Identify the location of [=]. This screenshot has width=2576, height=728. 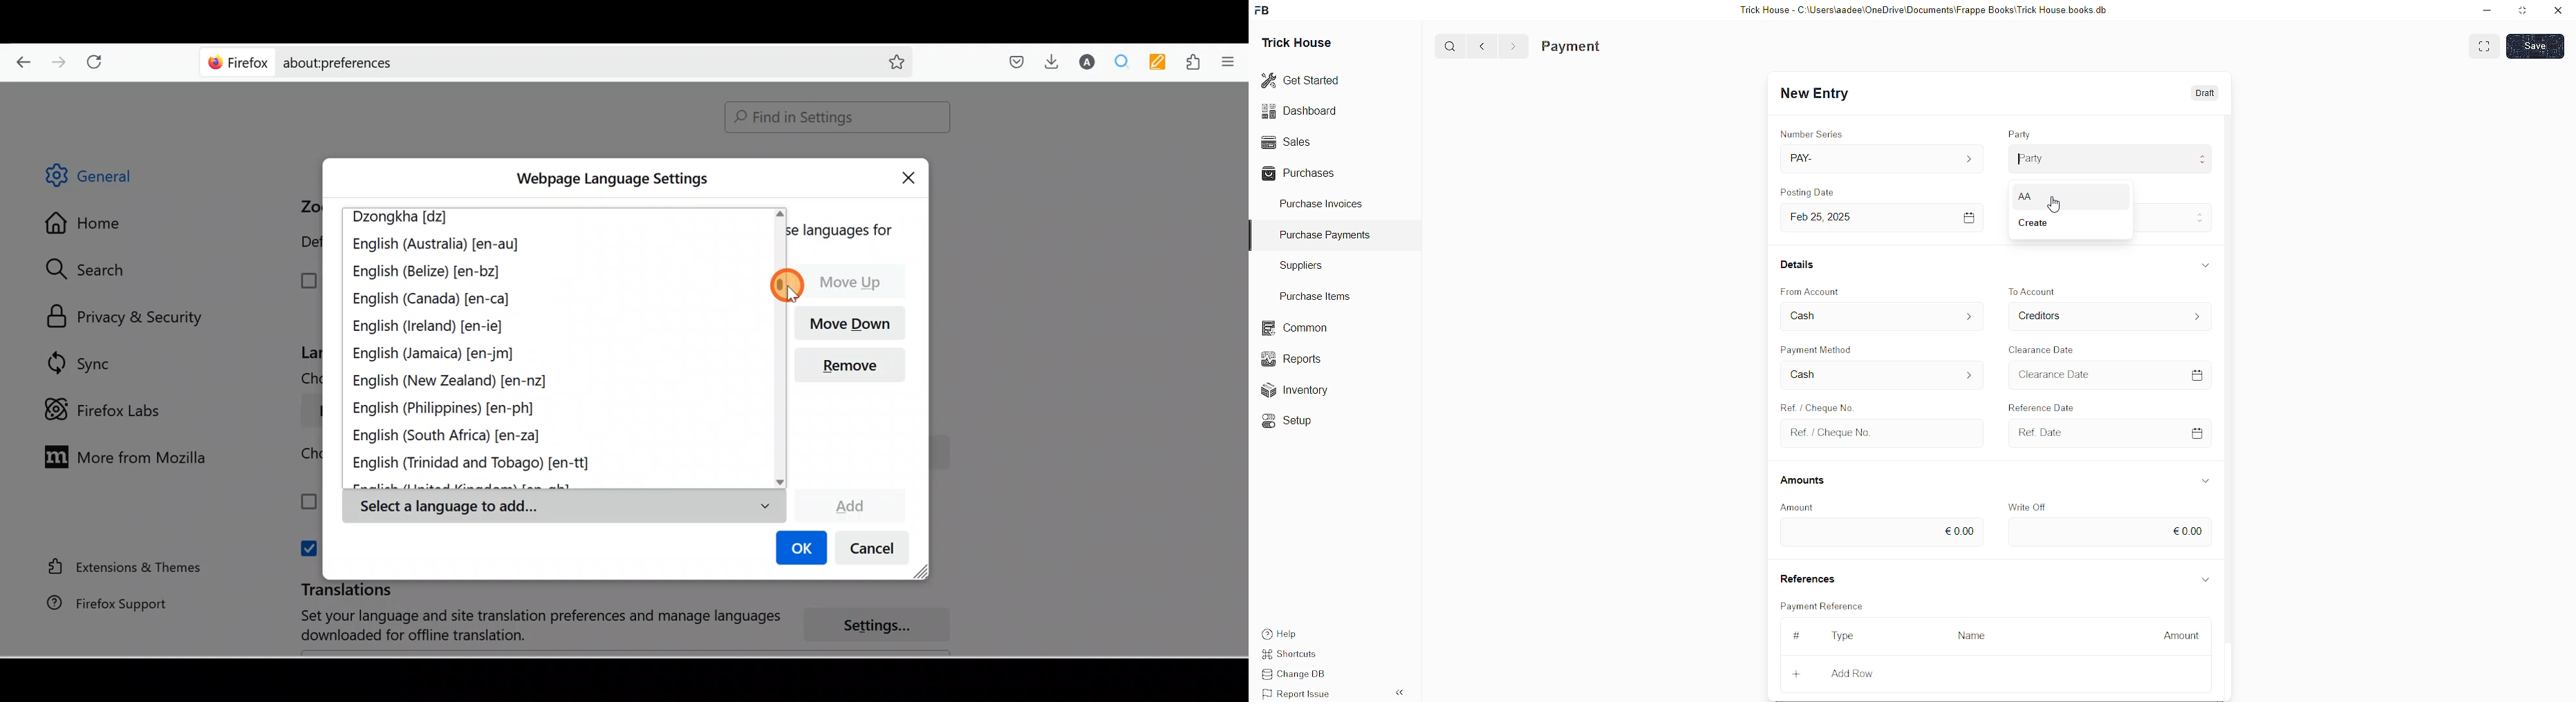
(1970, 217).